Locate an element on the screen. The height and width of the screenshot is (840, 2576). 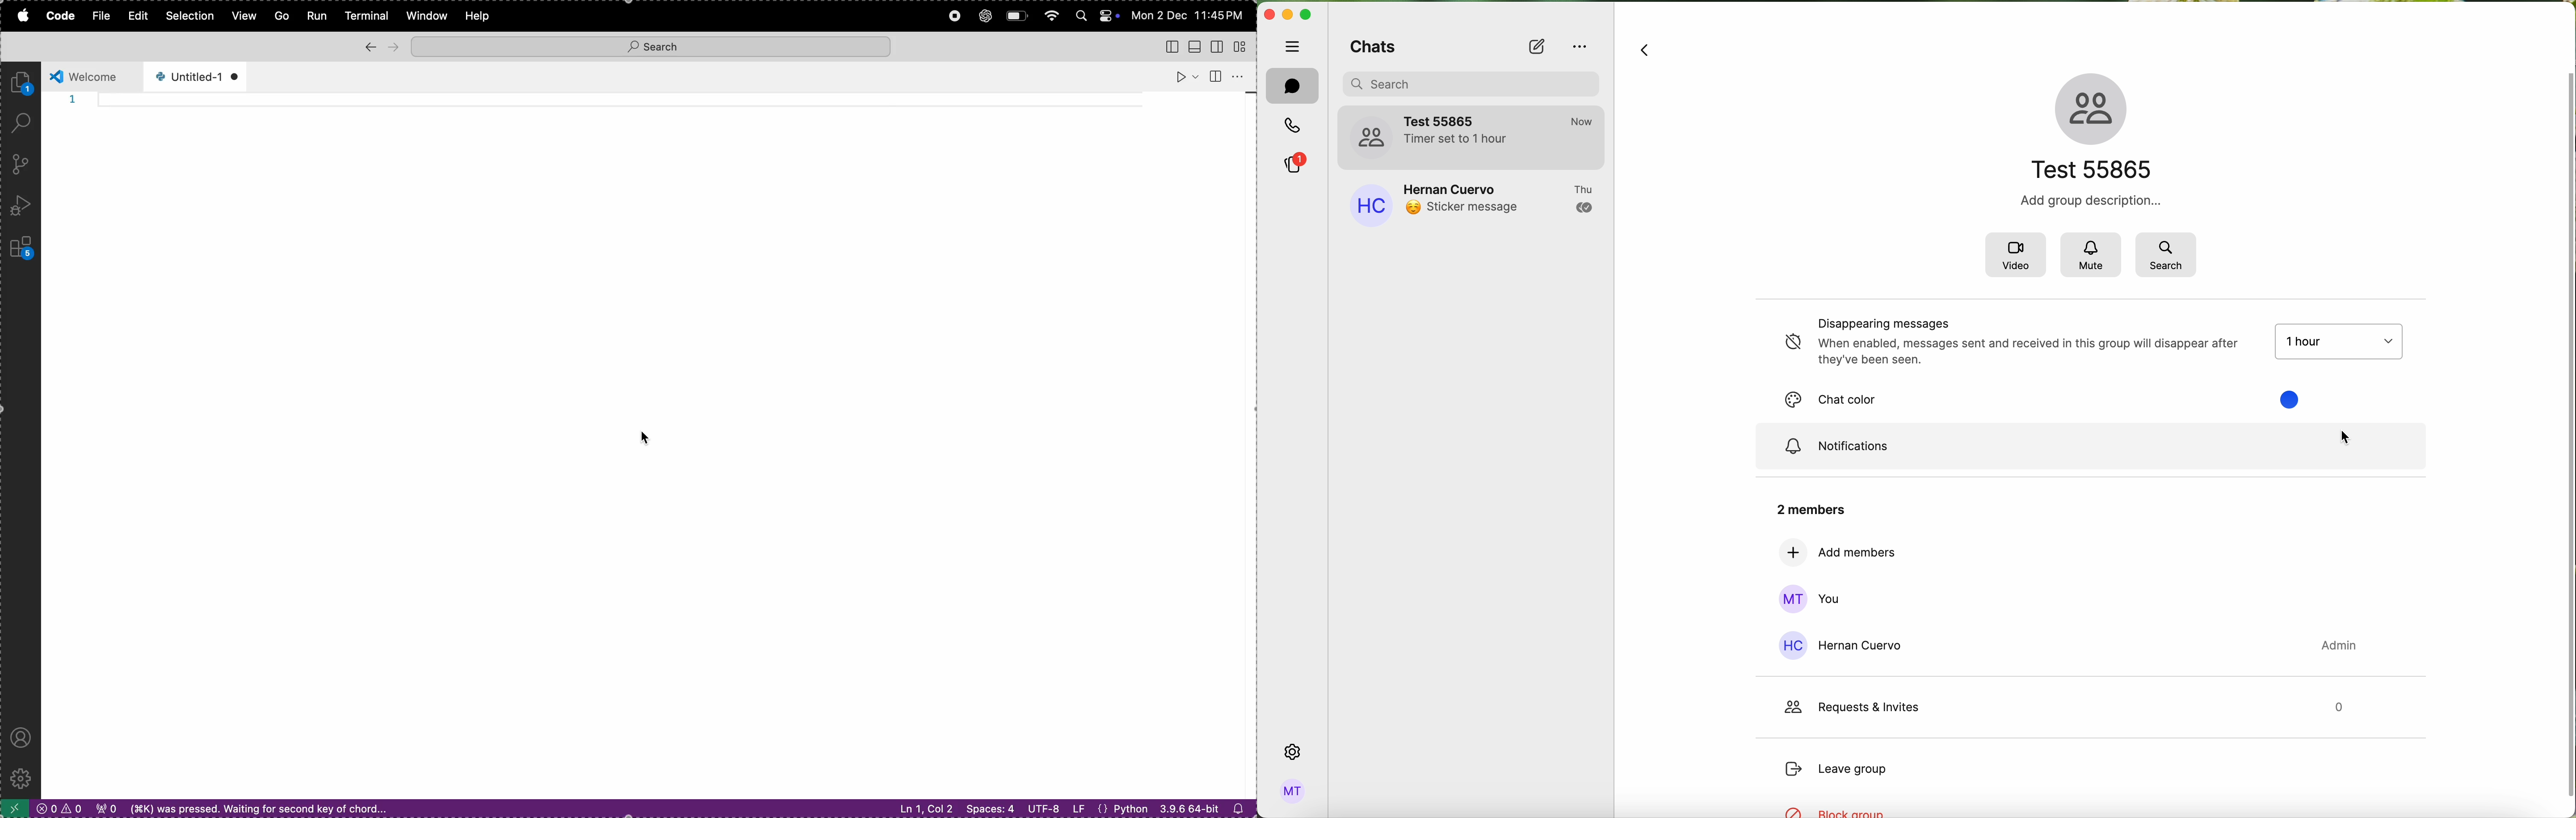
run is located at coordinates (315, 16).